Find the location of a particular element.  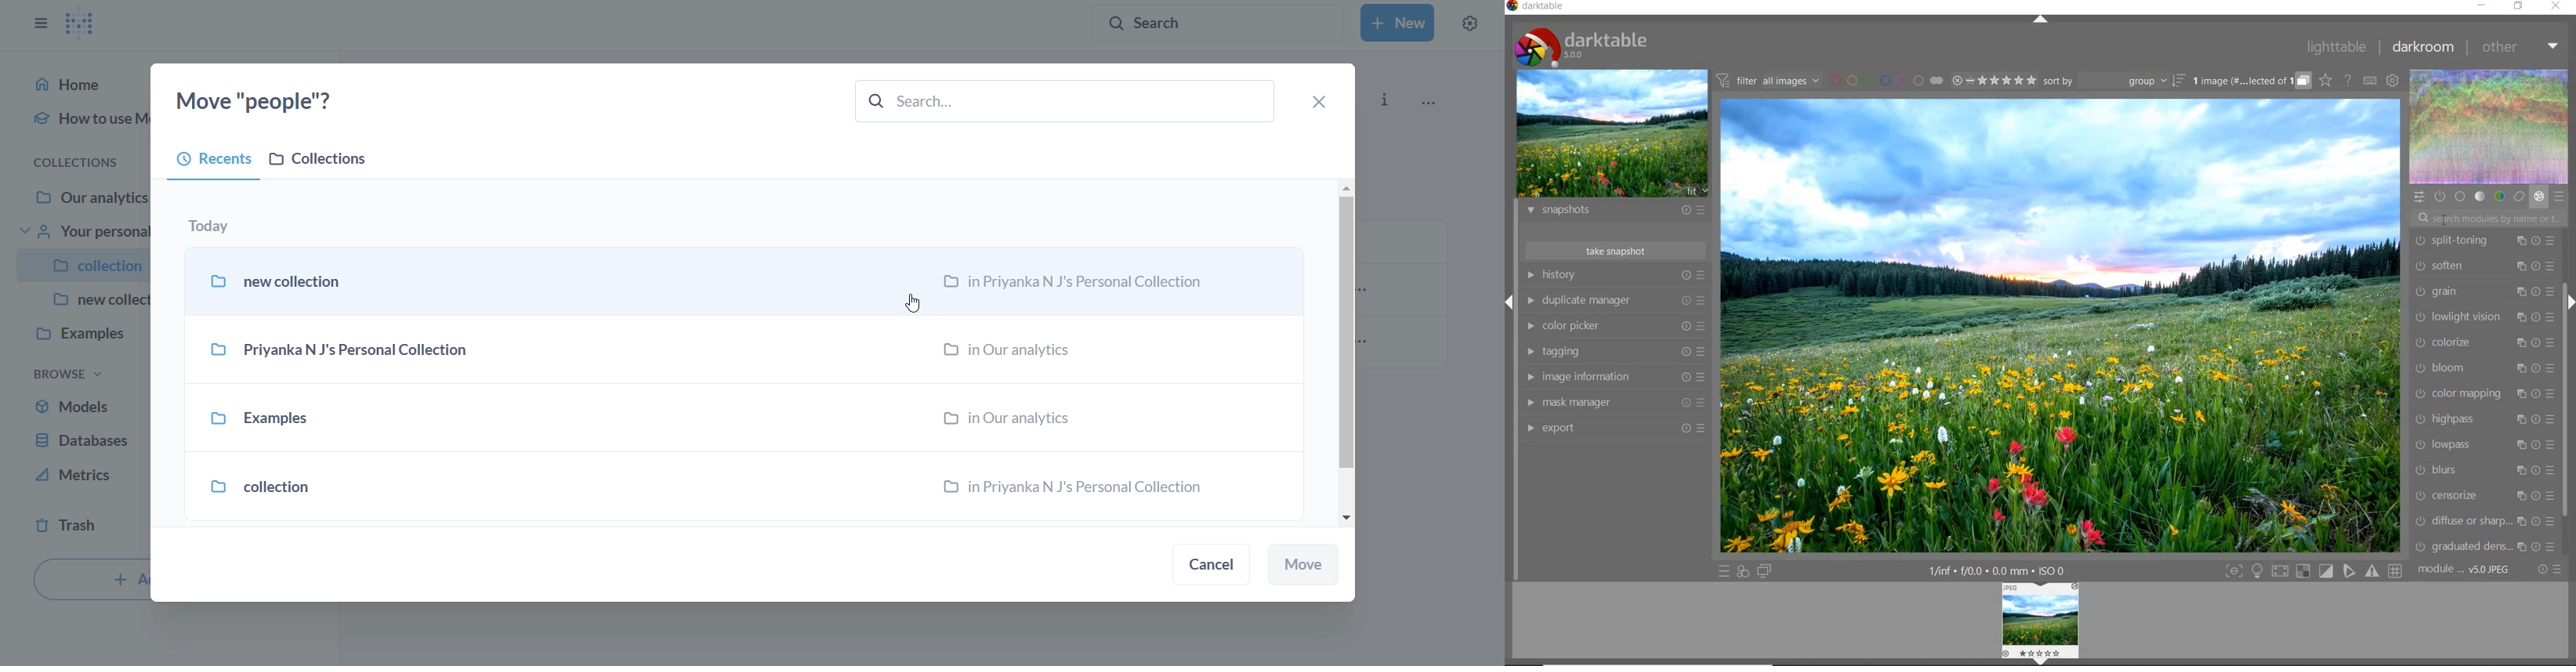

image preview is located at coordinates (1612, 135).